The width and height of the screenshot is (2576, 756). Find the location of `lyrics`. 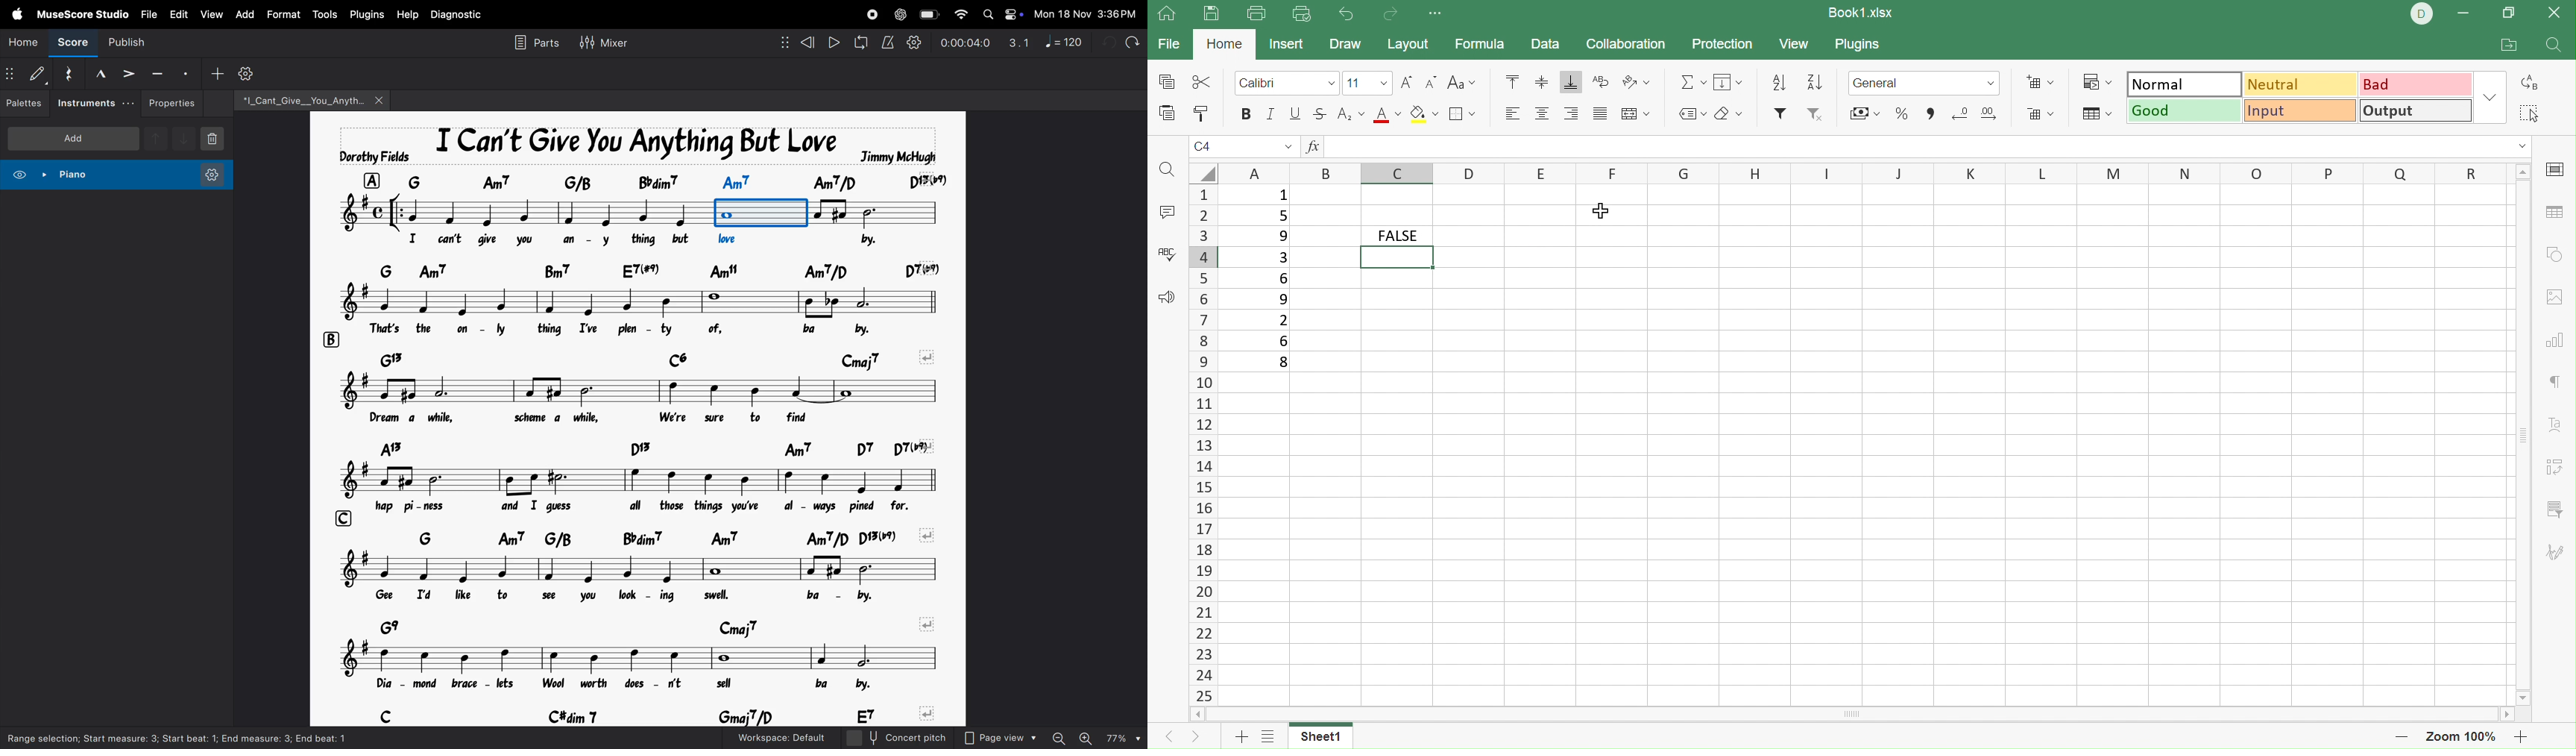

lyrics is located at coordinates (660, 684).